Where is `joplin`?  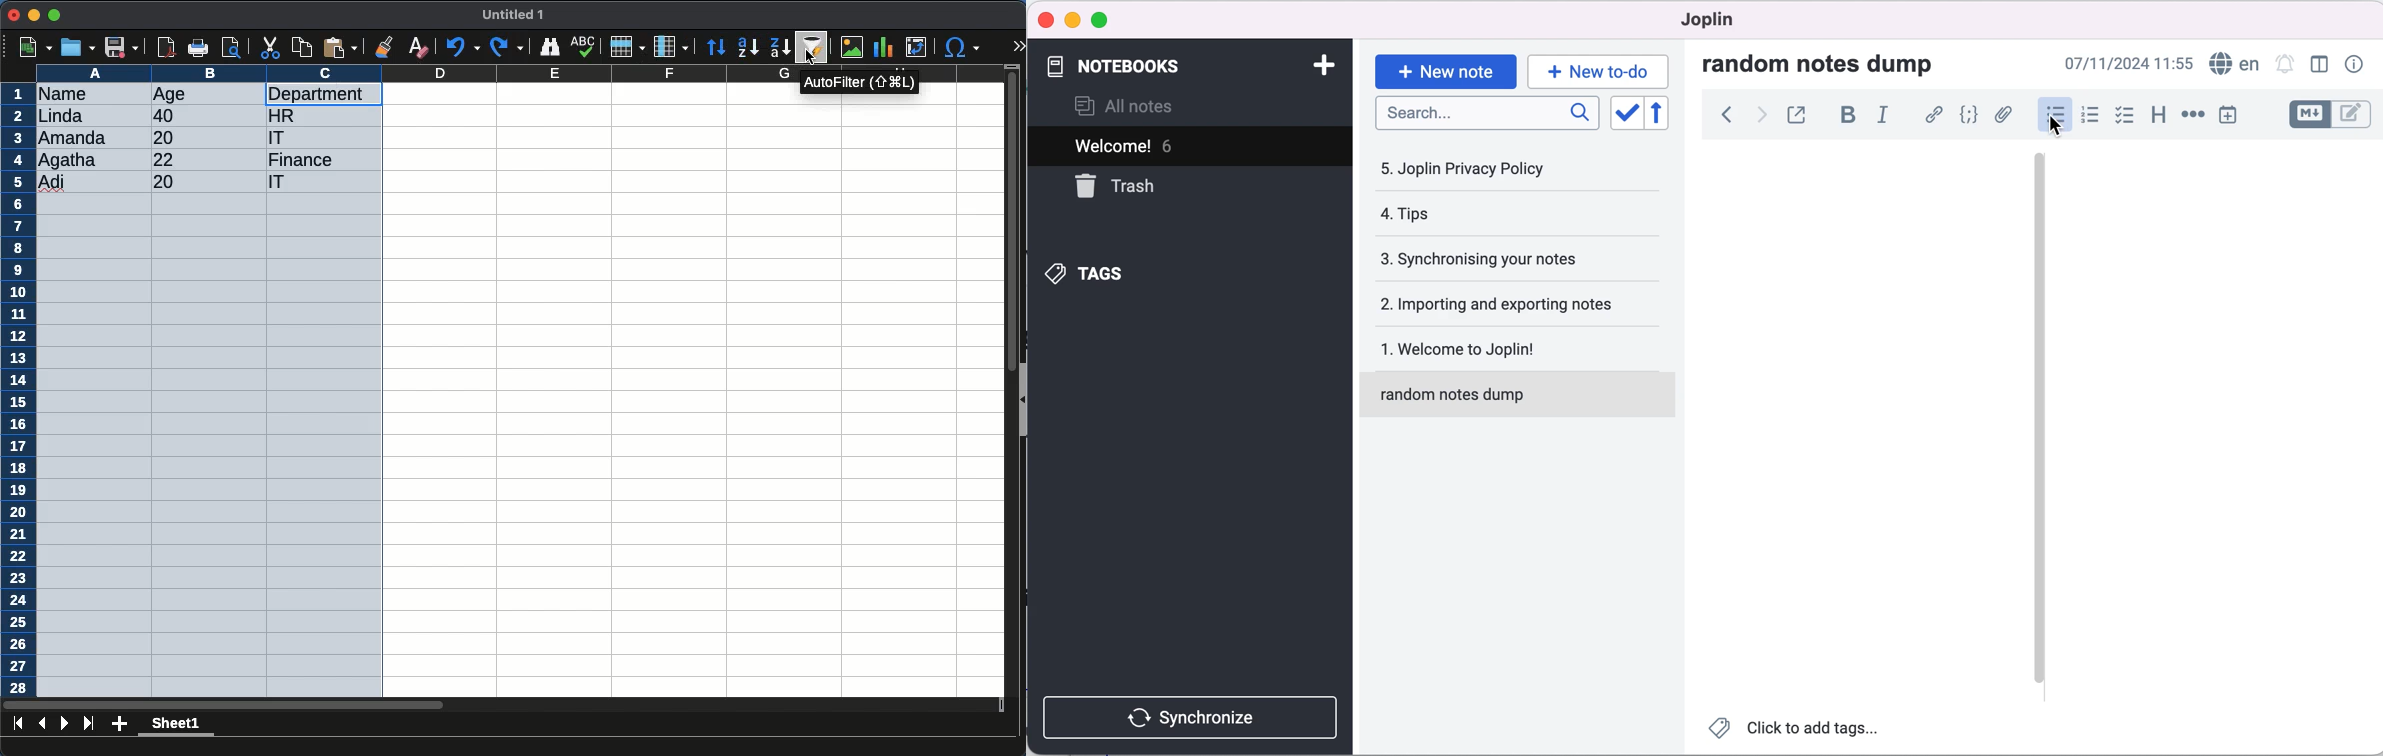
joplin is located at coordinates (1714, 23).